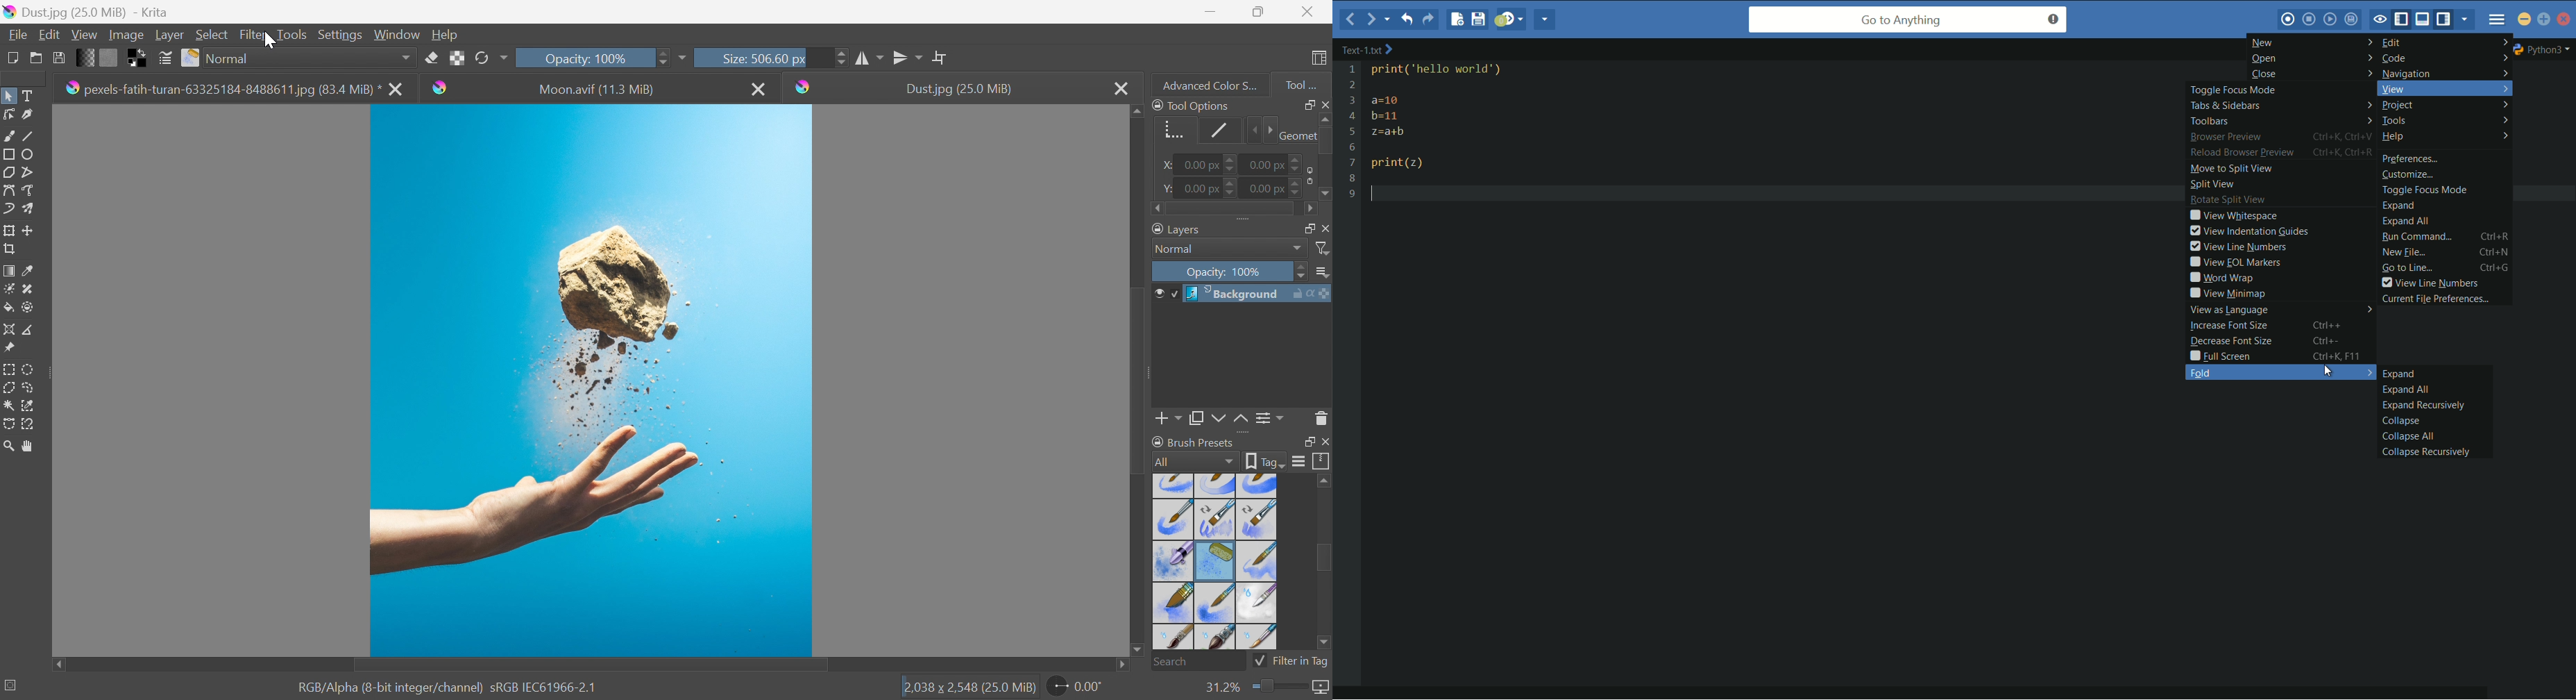  What do you see at coordinates (1321, 417) in the screenshot?
I see `Delete` at bounding box center [1321, 417].